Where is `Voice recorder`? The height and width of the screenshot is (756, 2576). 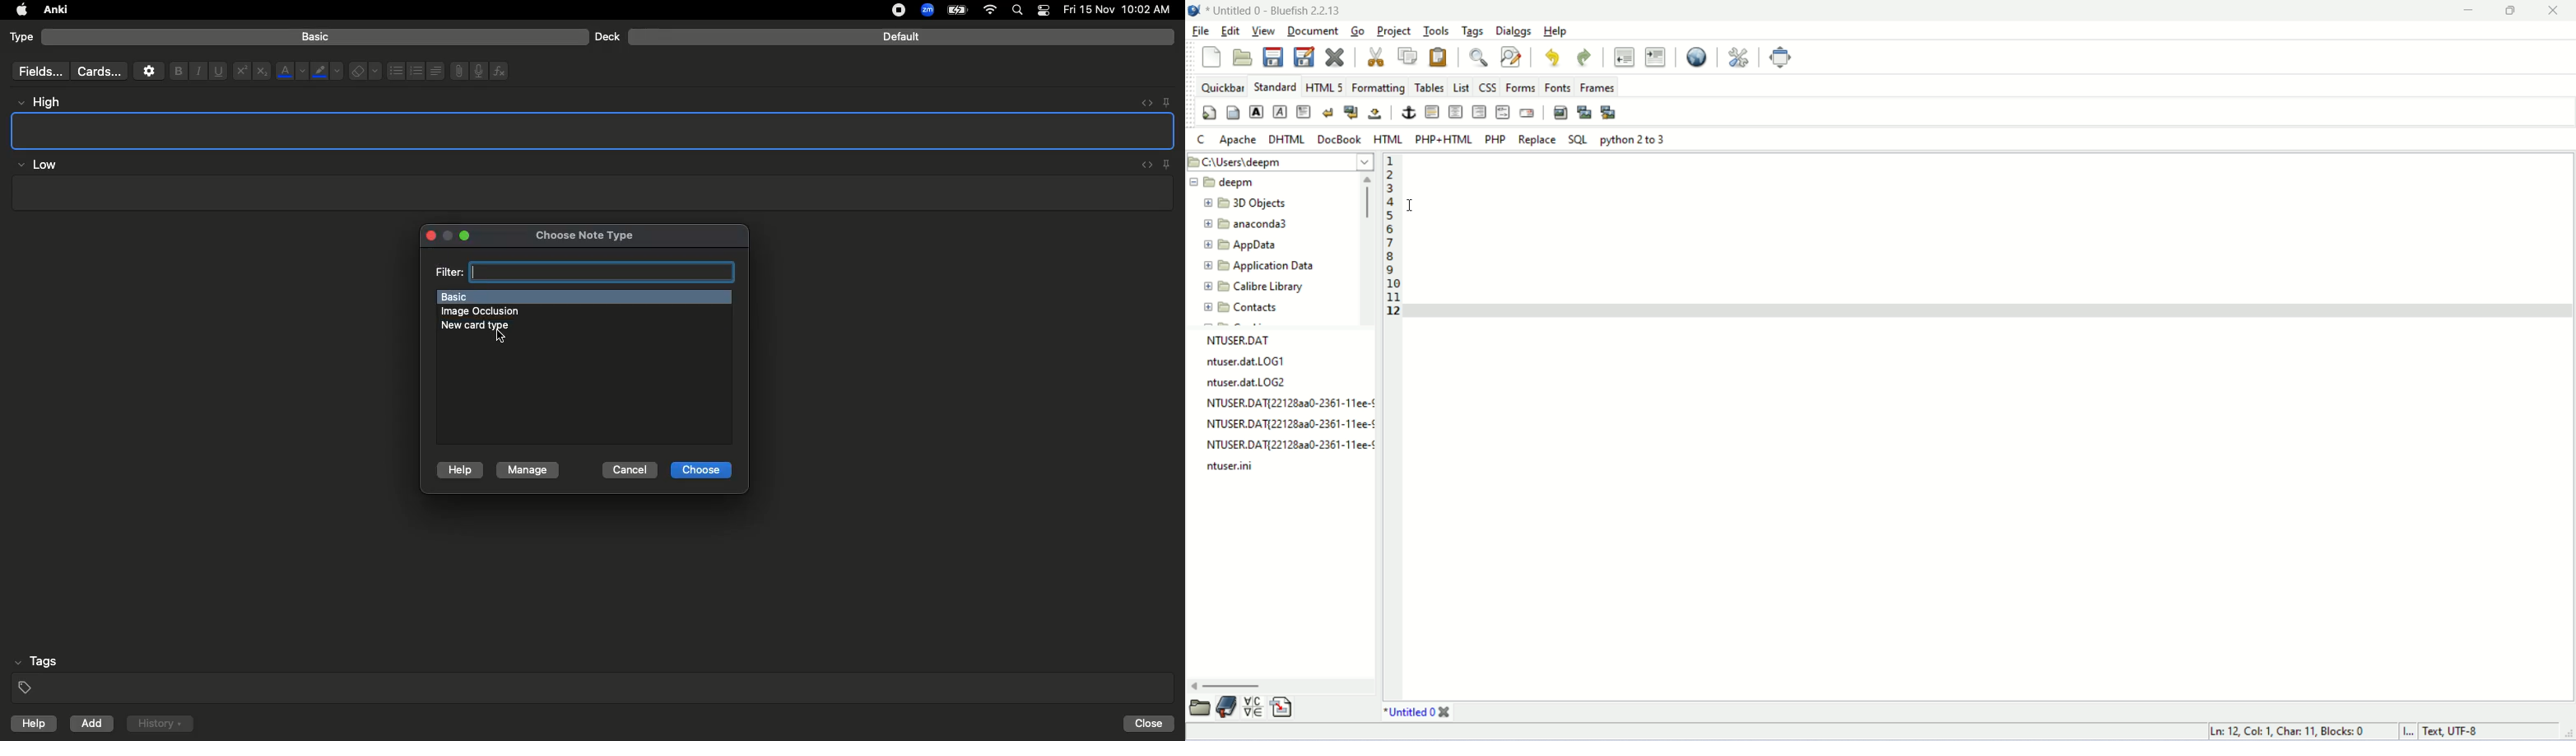 Voice recorder is located at coordinates (477, 69).